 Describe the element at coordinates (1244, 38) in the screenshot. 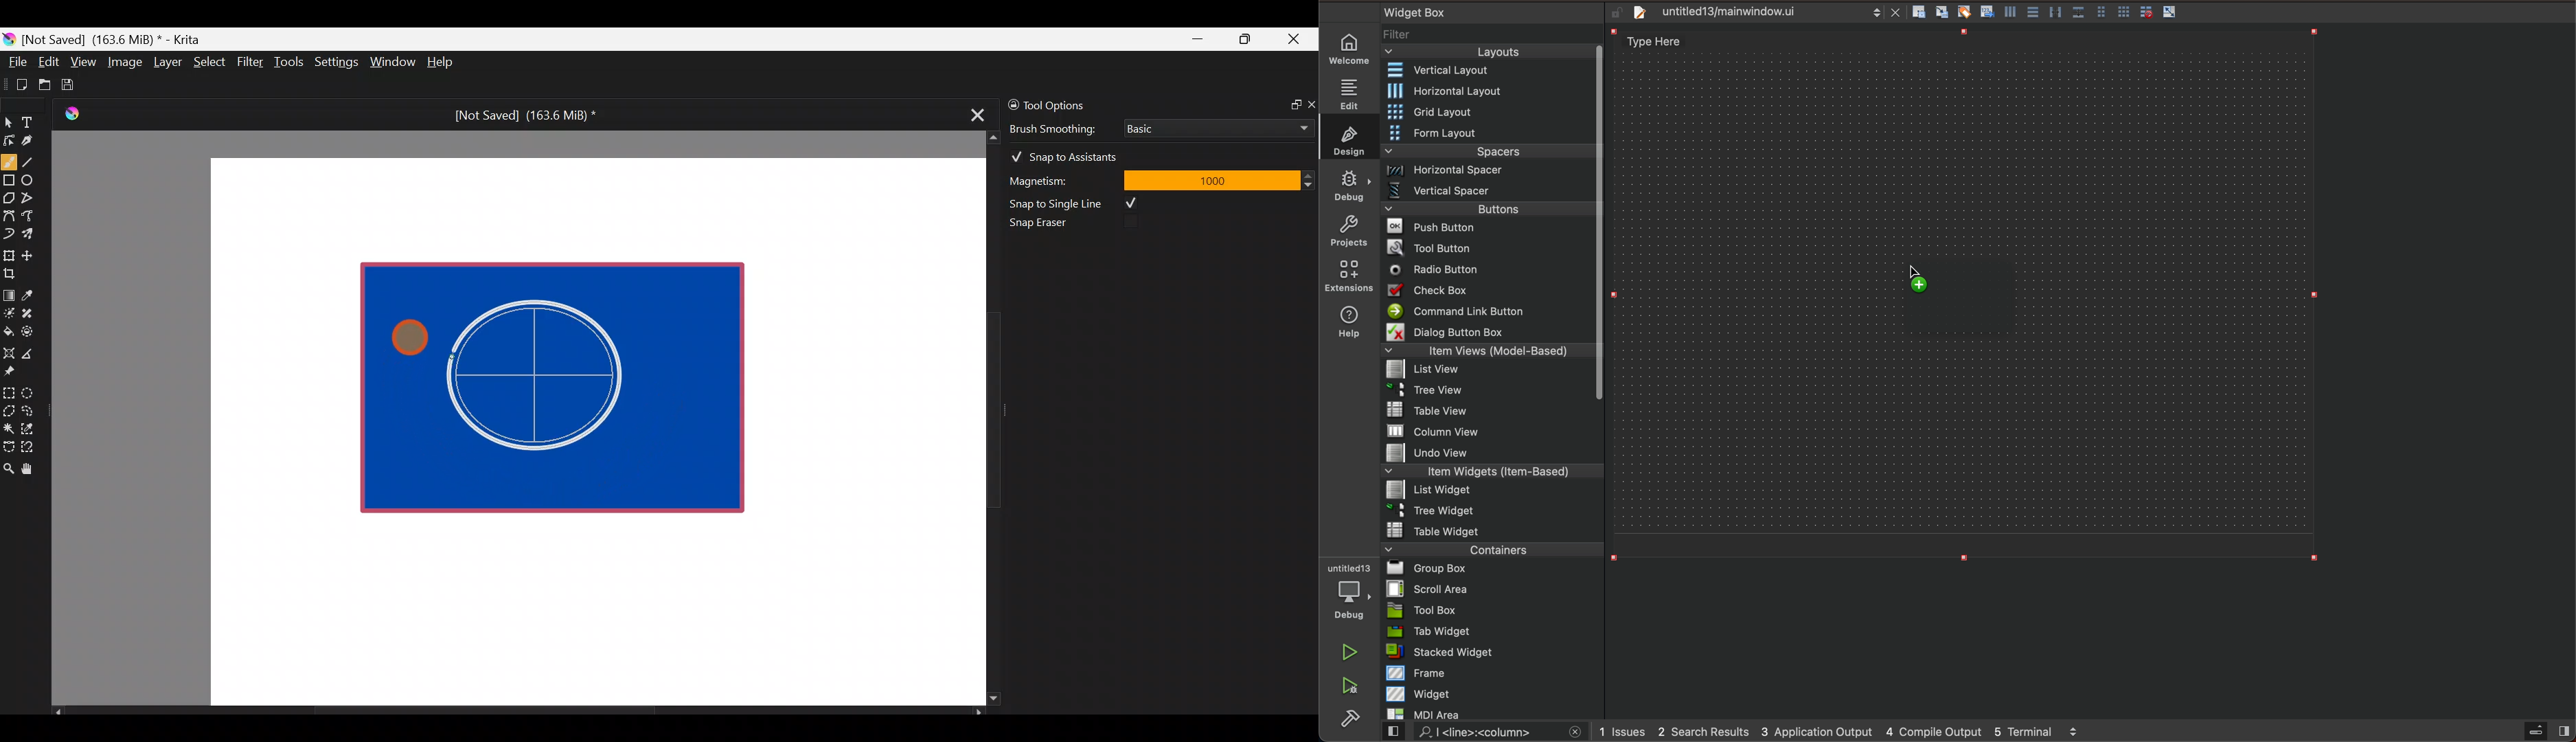

I see `Maximize` at that location.